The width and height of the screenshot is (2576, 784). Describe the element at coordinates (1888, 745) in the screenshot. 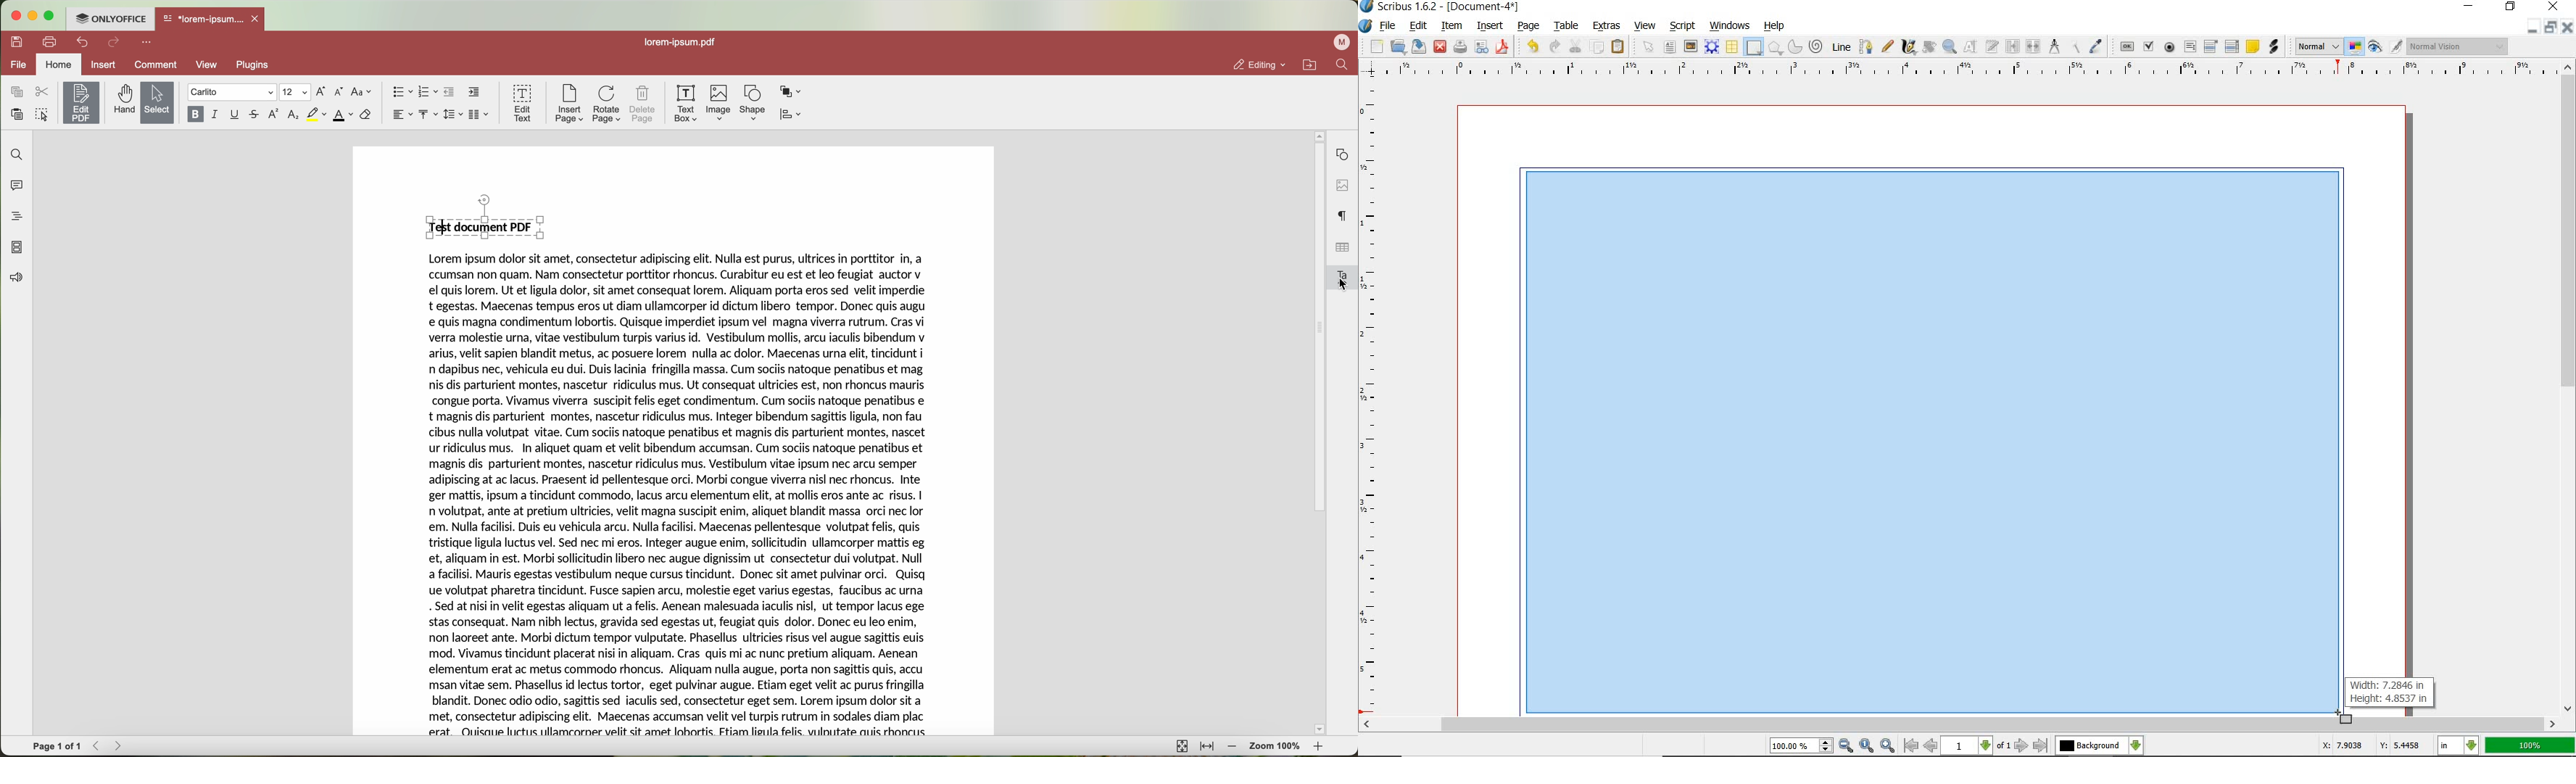

I see `zoom in` at that location.